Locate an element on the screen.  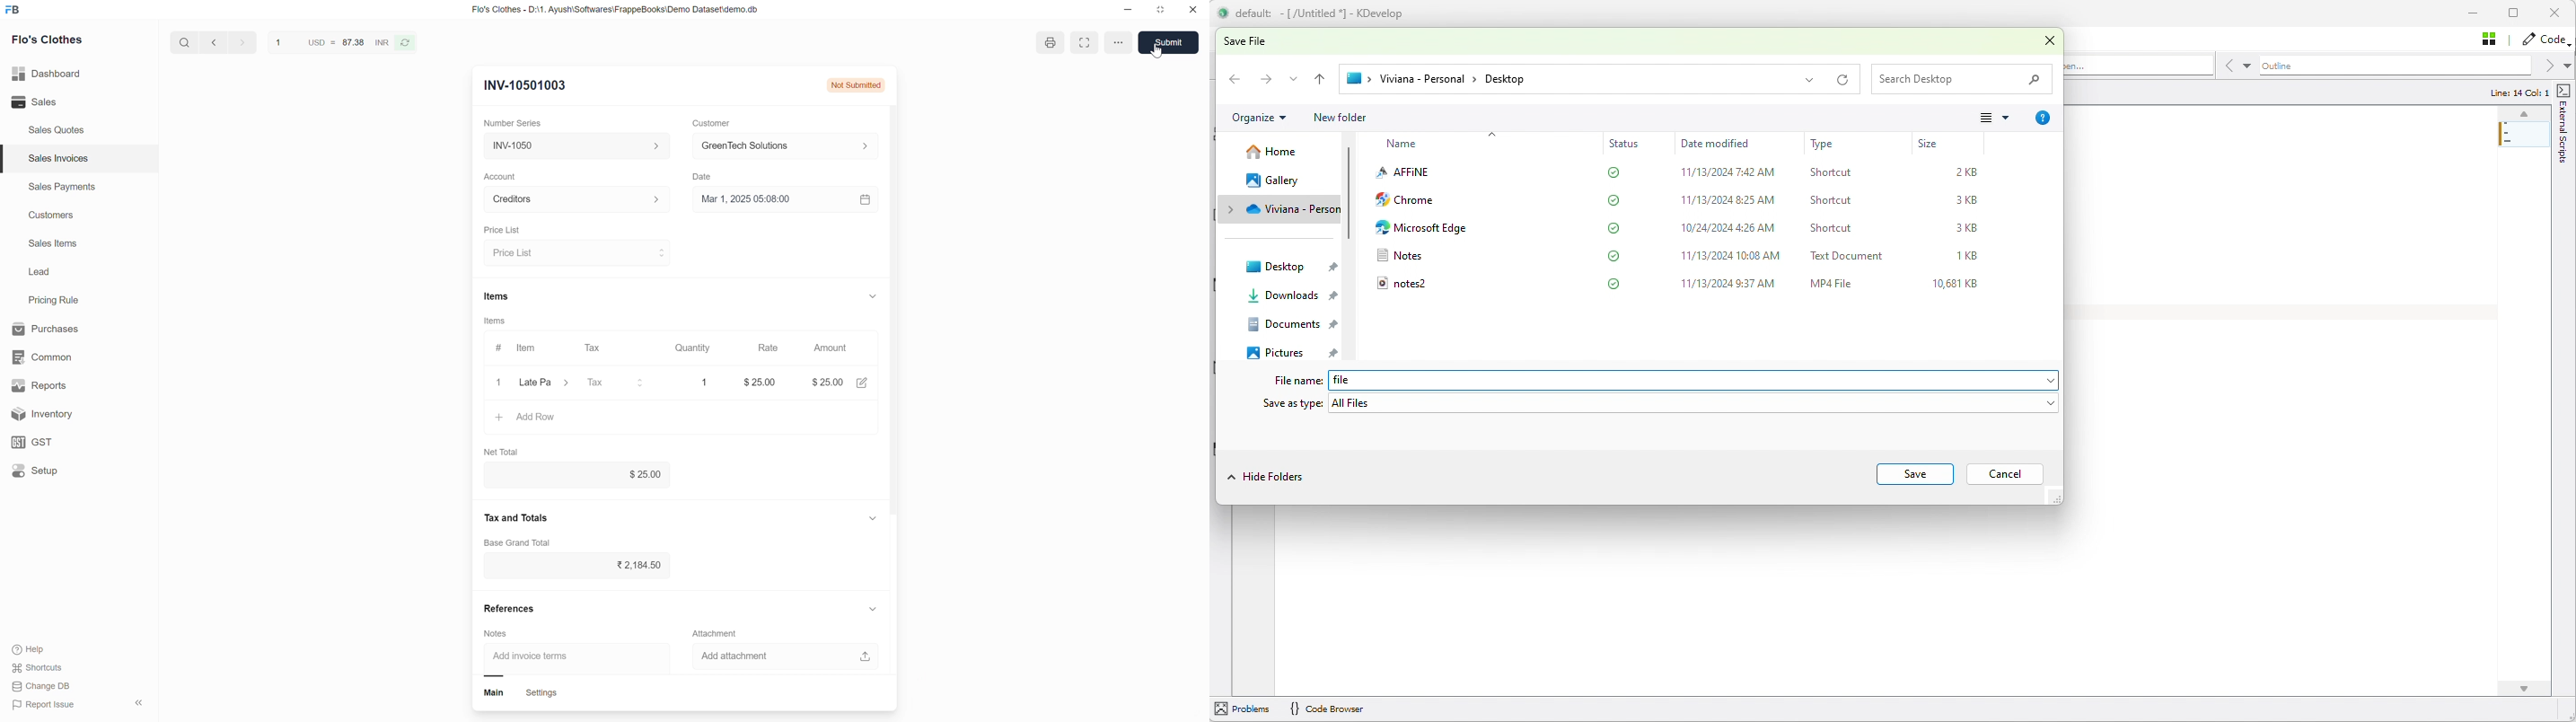
Select date  is located at coordinates (785, 203).